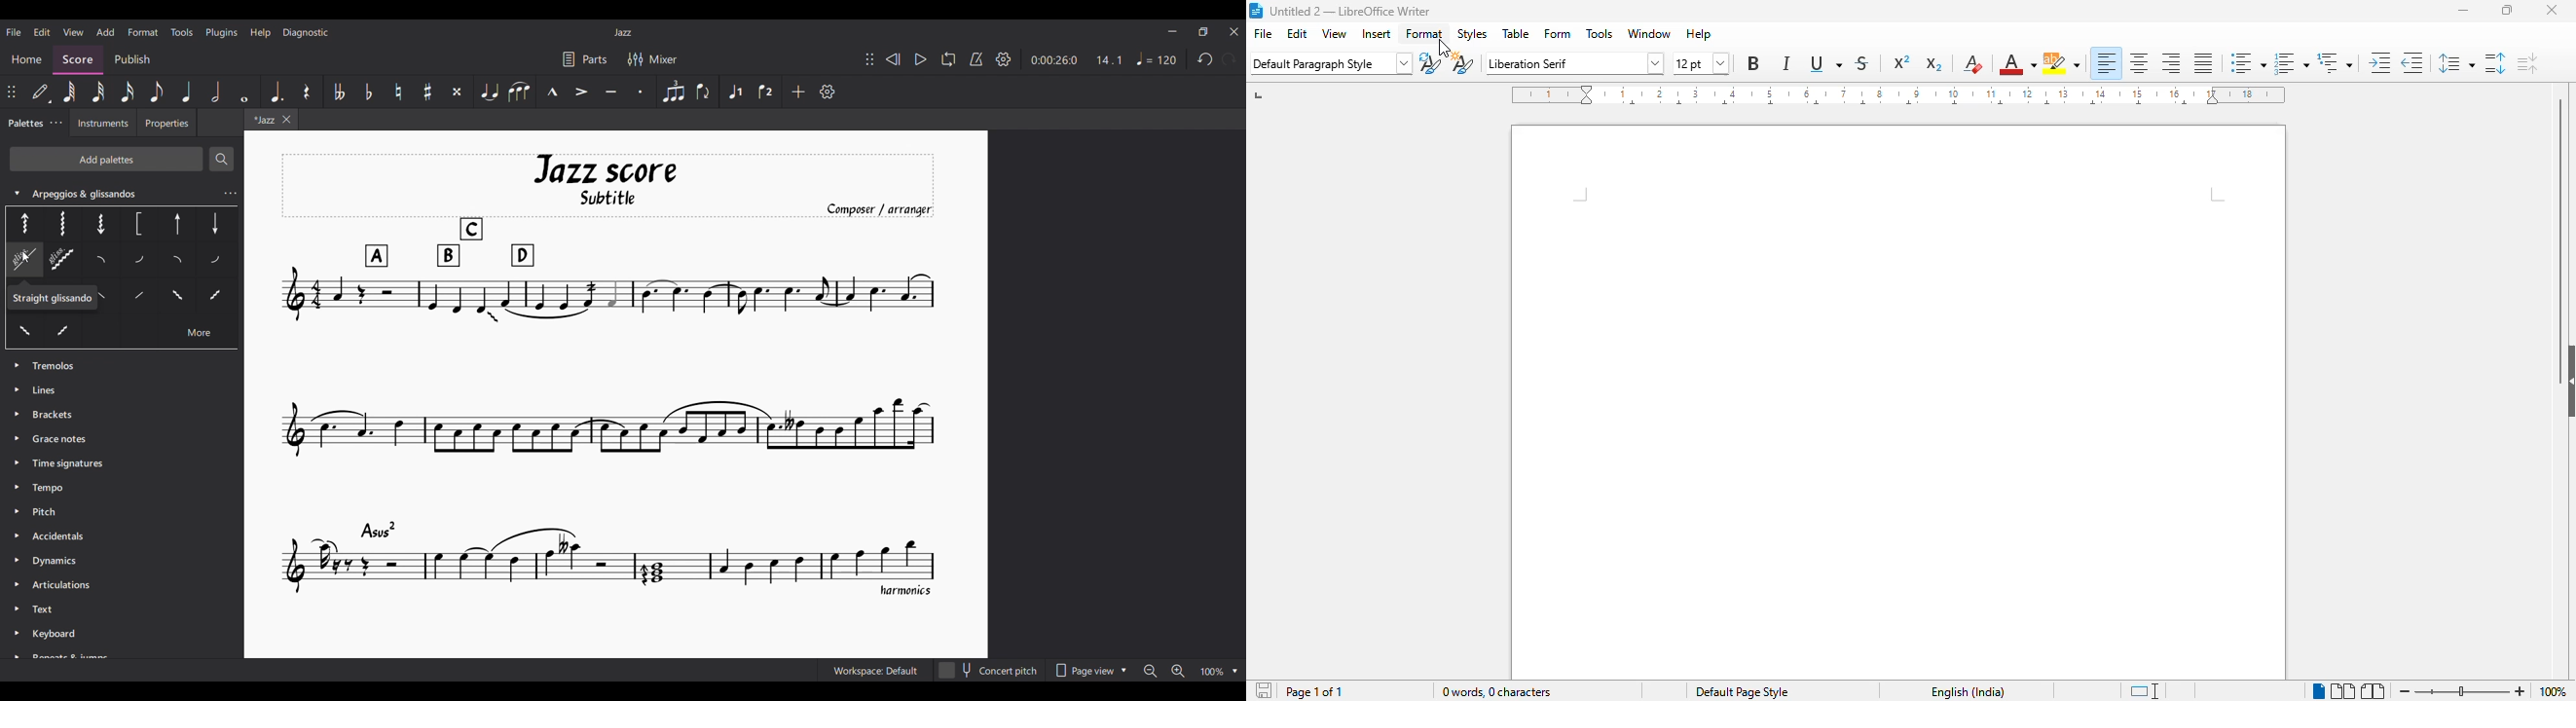  Describe the element at coordinates (65, 534) in the screenshot. I see `Accidentals` at that location.